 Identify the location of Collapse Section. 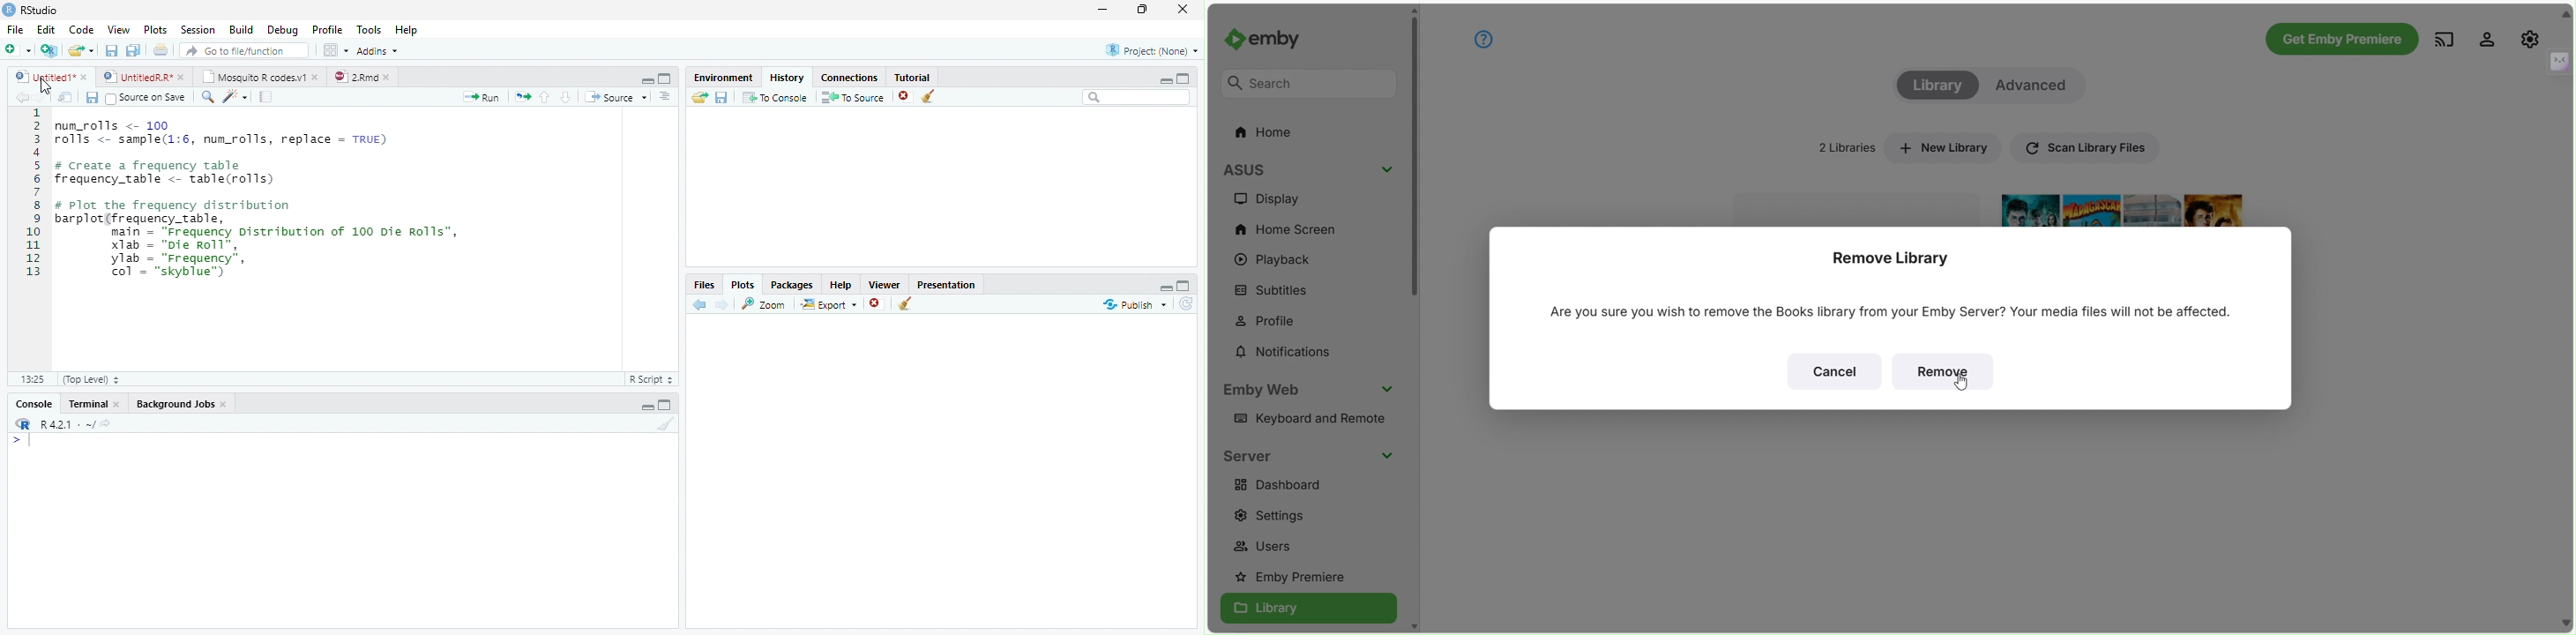
(1386, 455).